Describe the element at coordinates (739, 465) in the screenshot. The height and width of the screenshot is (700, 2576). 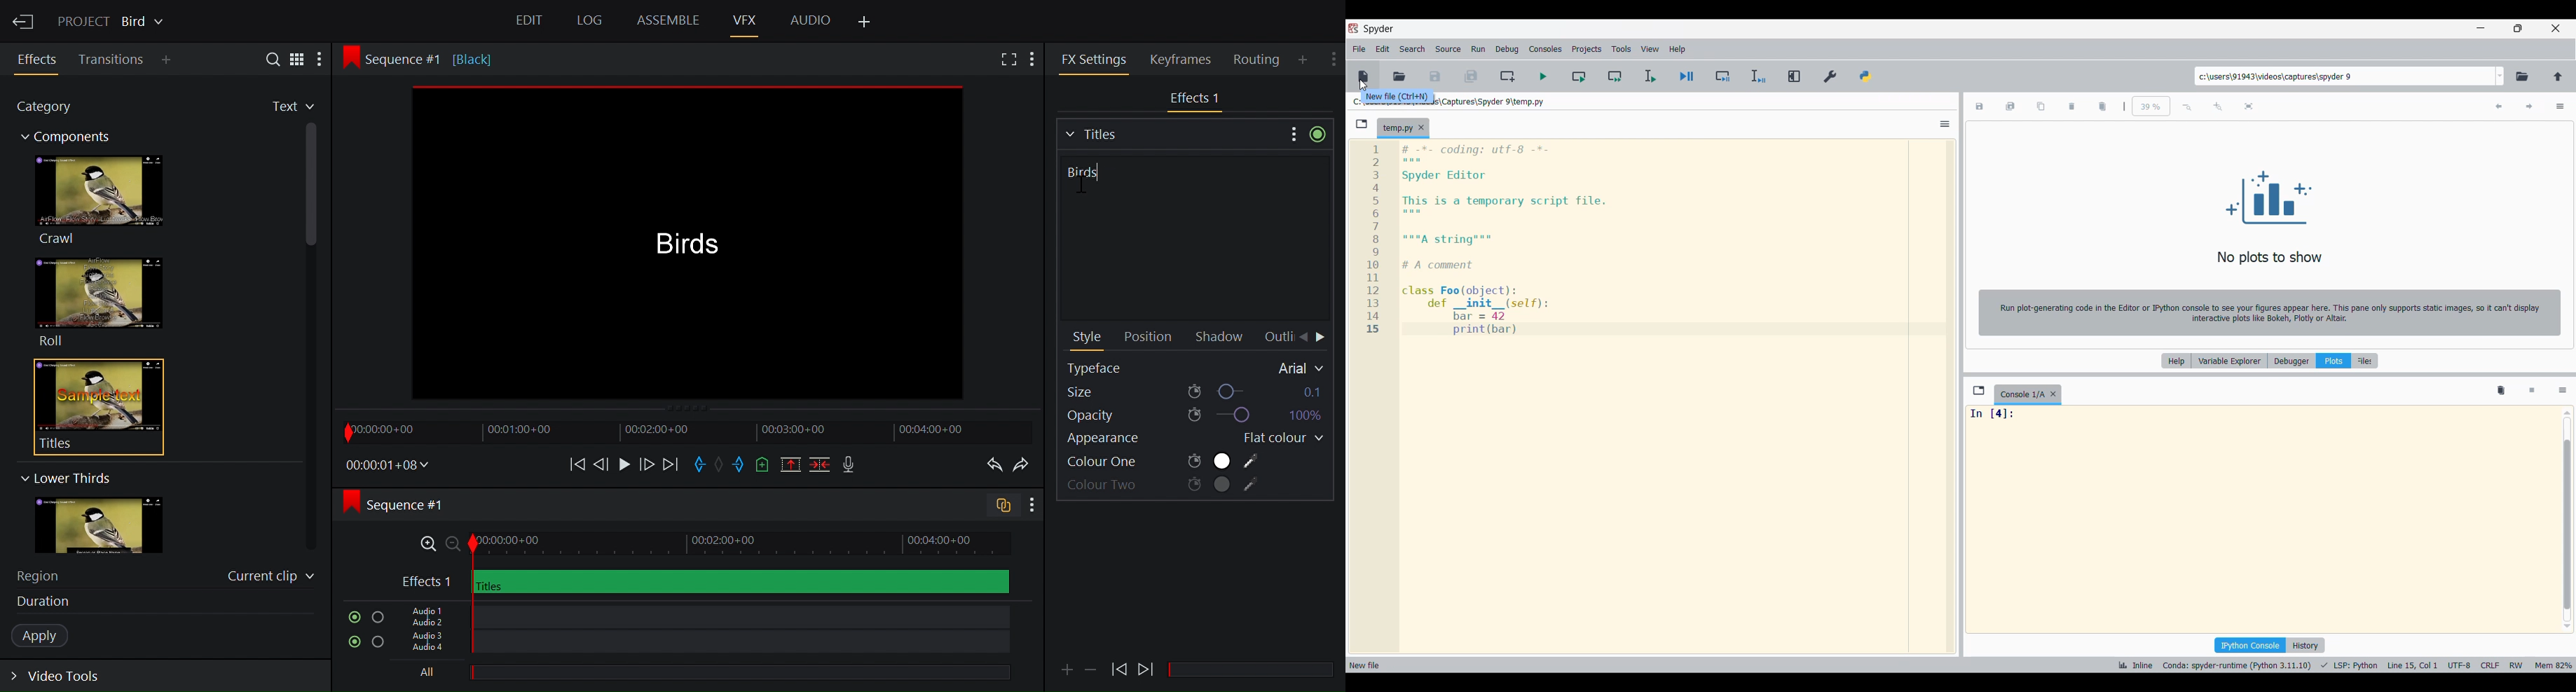
I see `Mark out` at that location.